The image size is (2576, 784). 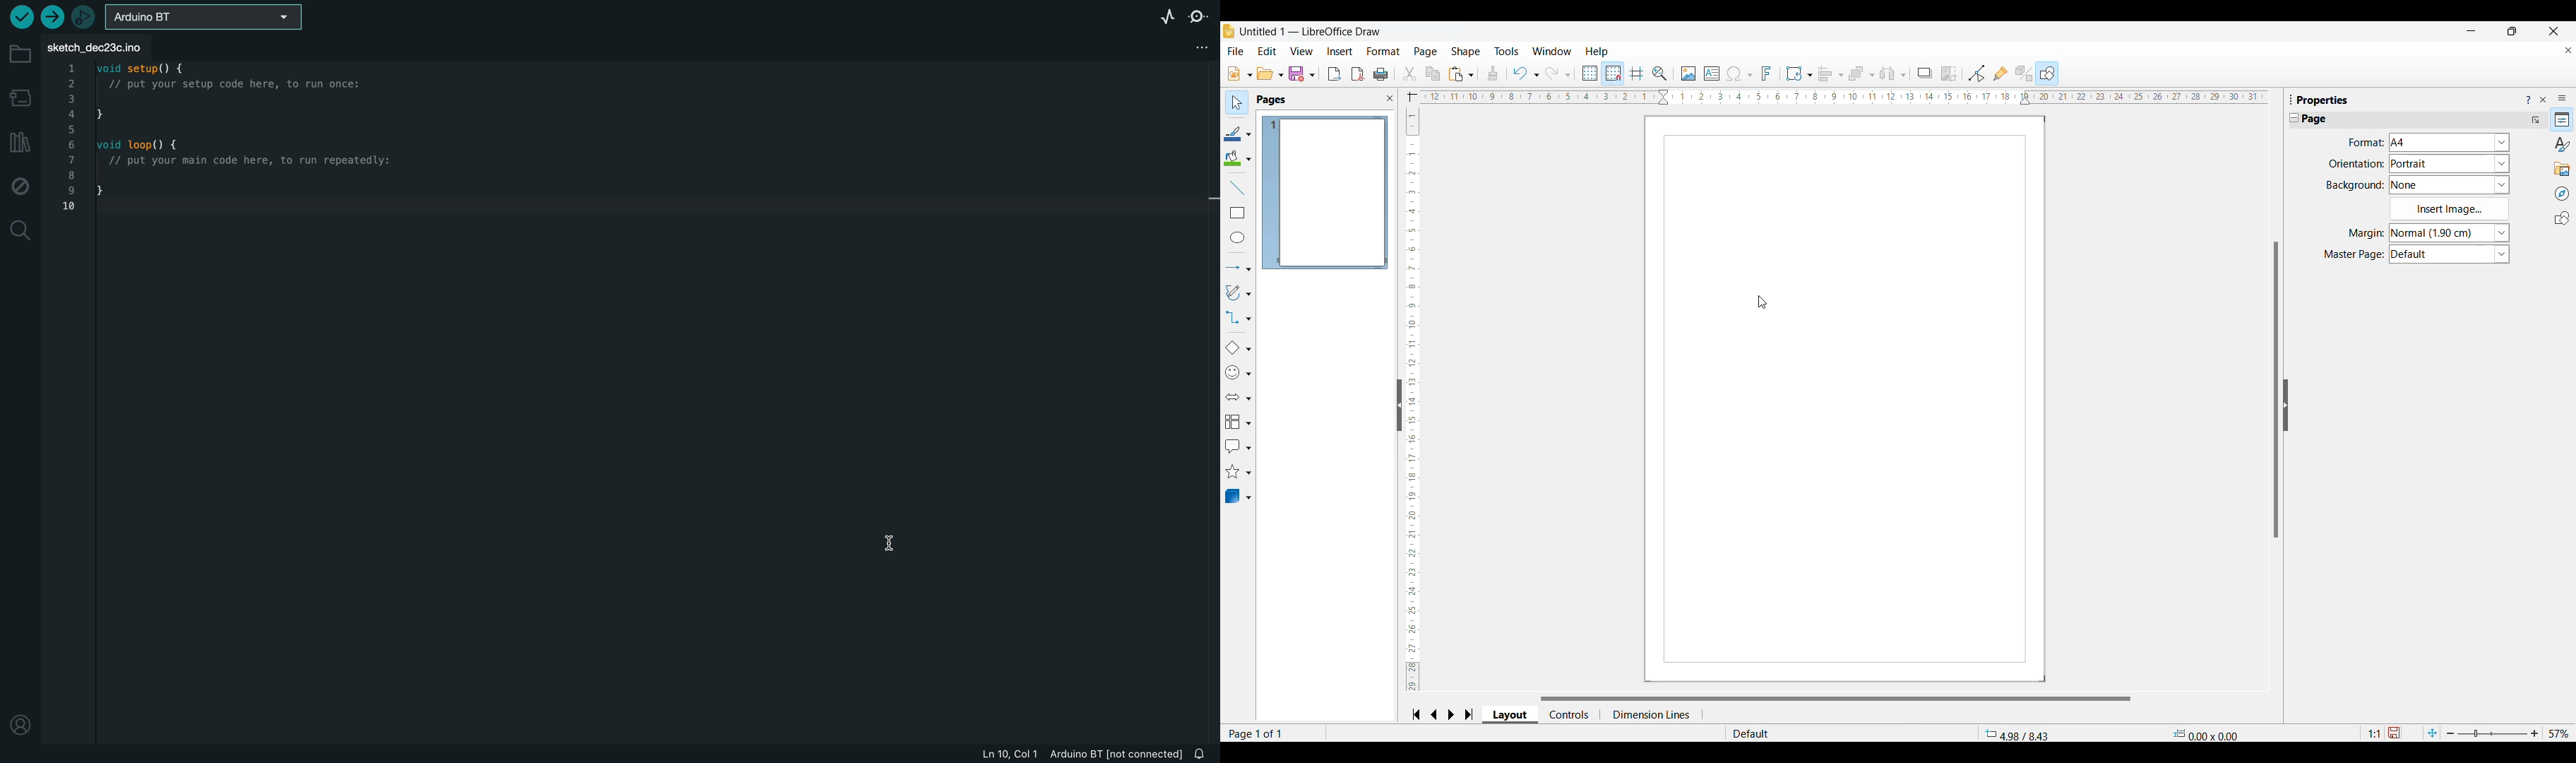 What do you see at coordinates (1238, 268) in the screenshot?
I see `Lines and arrow options` at bounding box center [1238, 268].